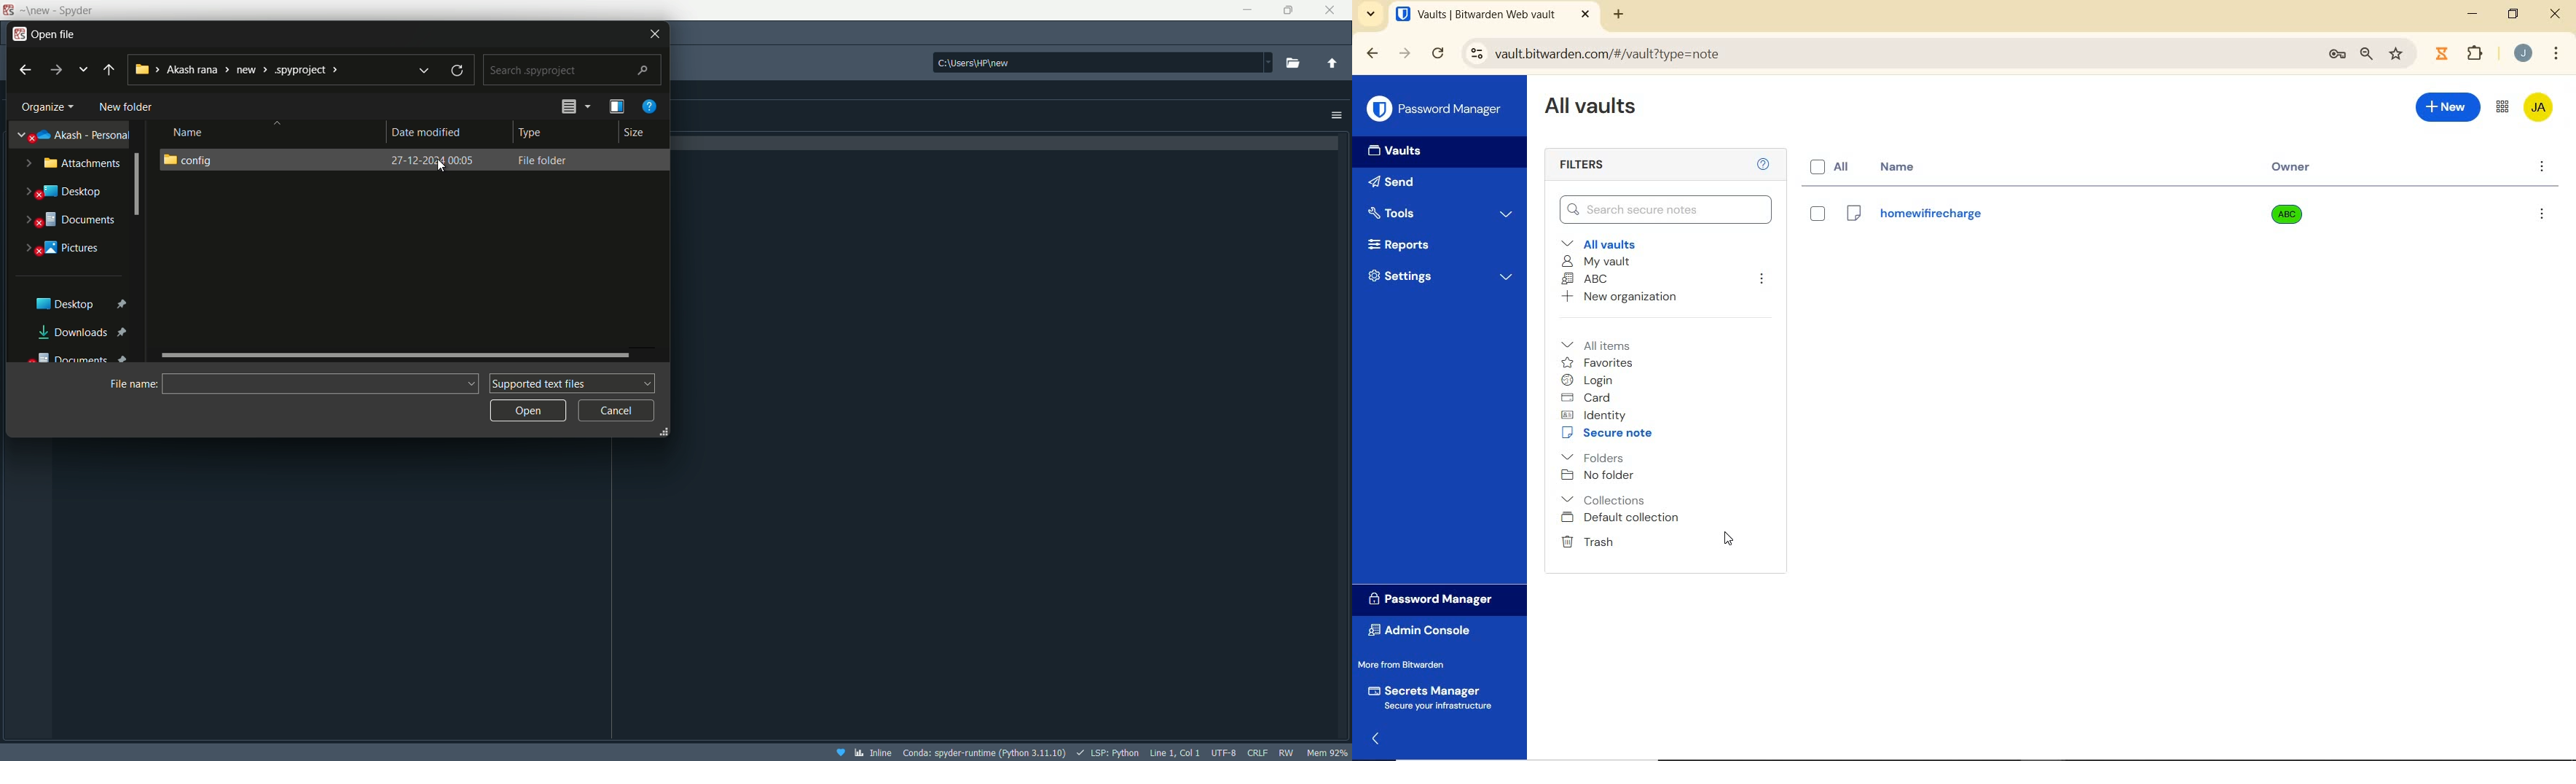  What do you see at coordinates (1405, 53) in the screenshot?
I see `forward` at bounding box center [1405, 53].